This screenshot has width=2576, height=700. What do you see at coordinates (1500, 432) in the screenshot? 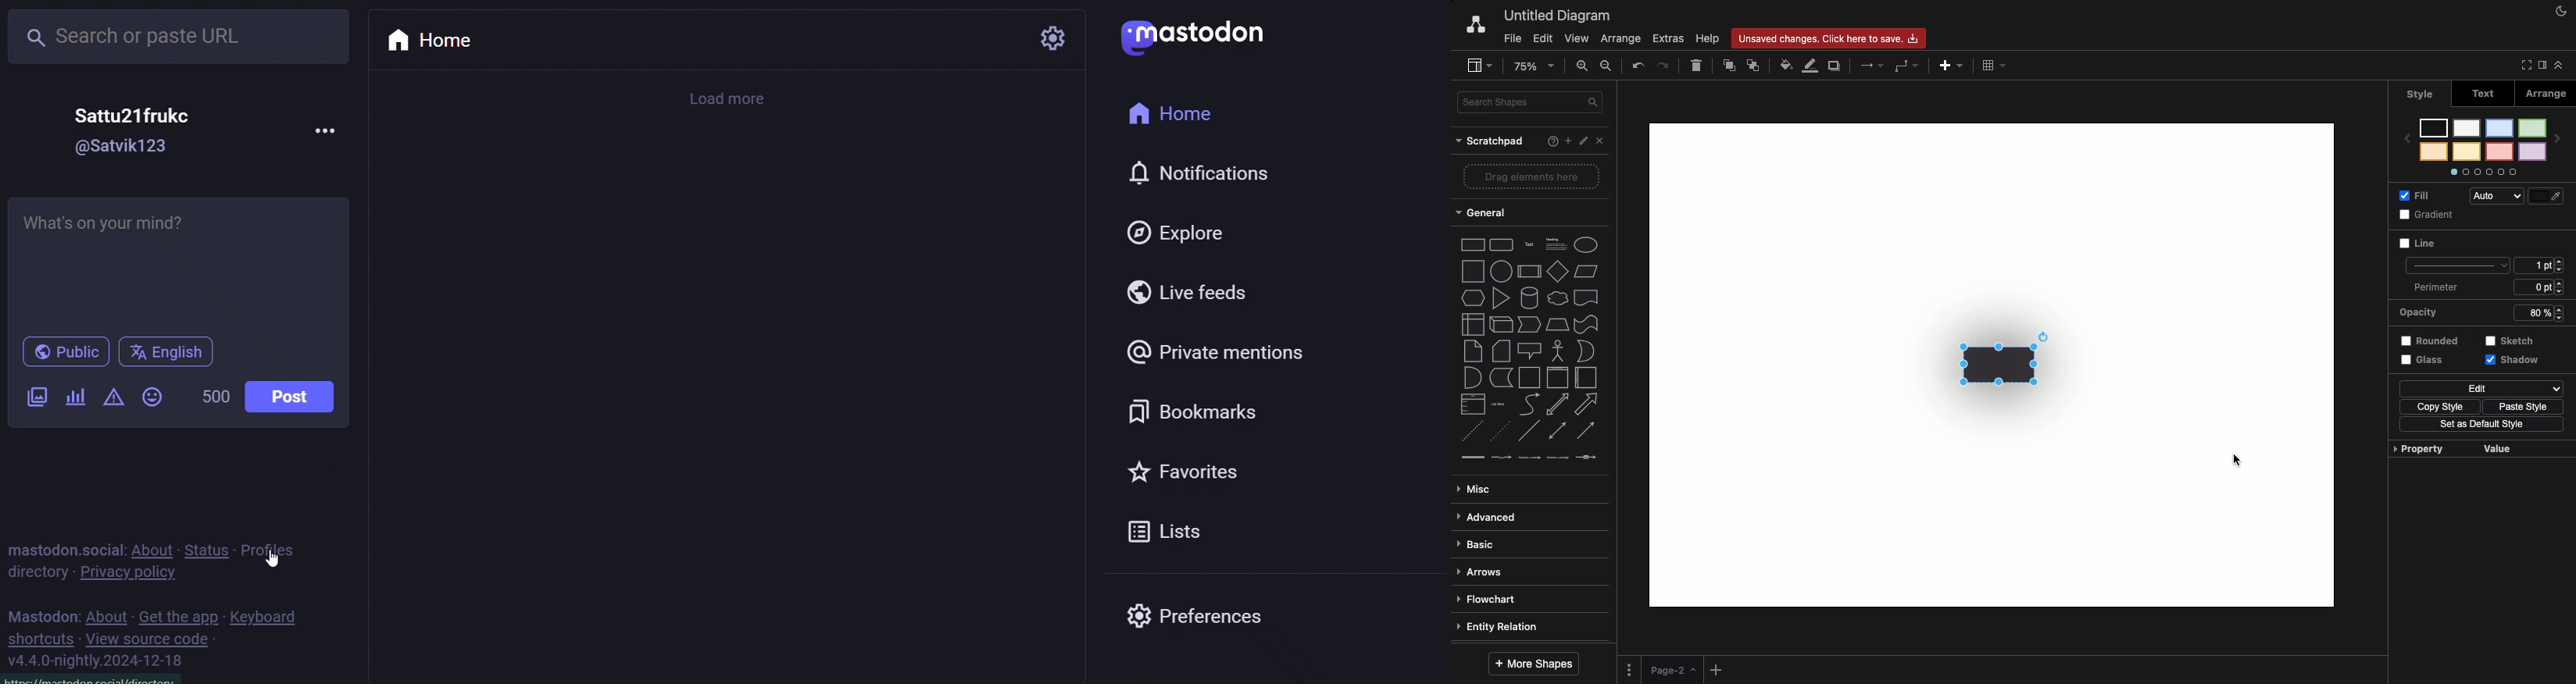
I see `dotted line` at bounding box center [1500, 432].